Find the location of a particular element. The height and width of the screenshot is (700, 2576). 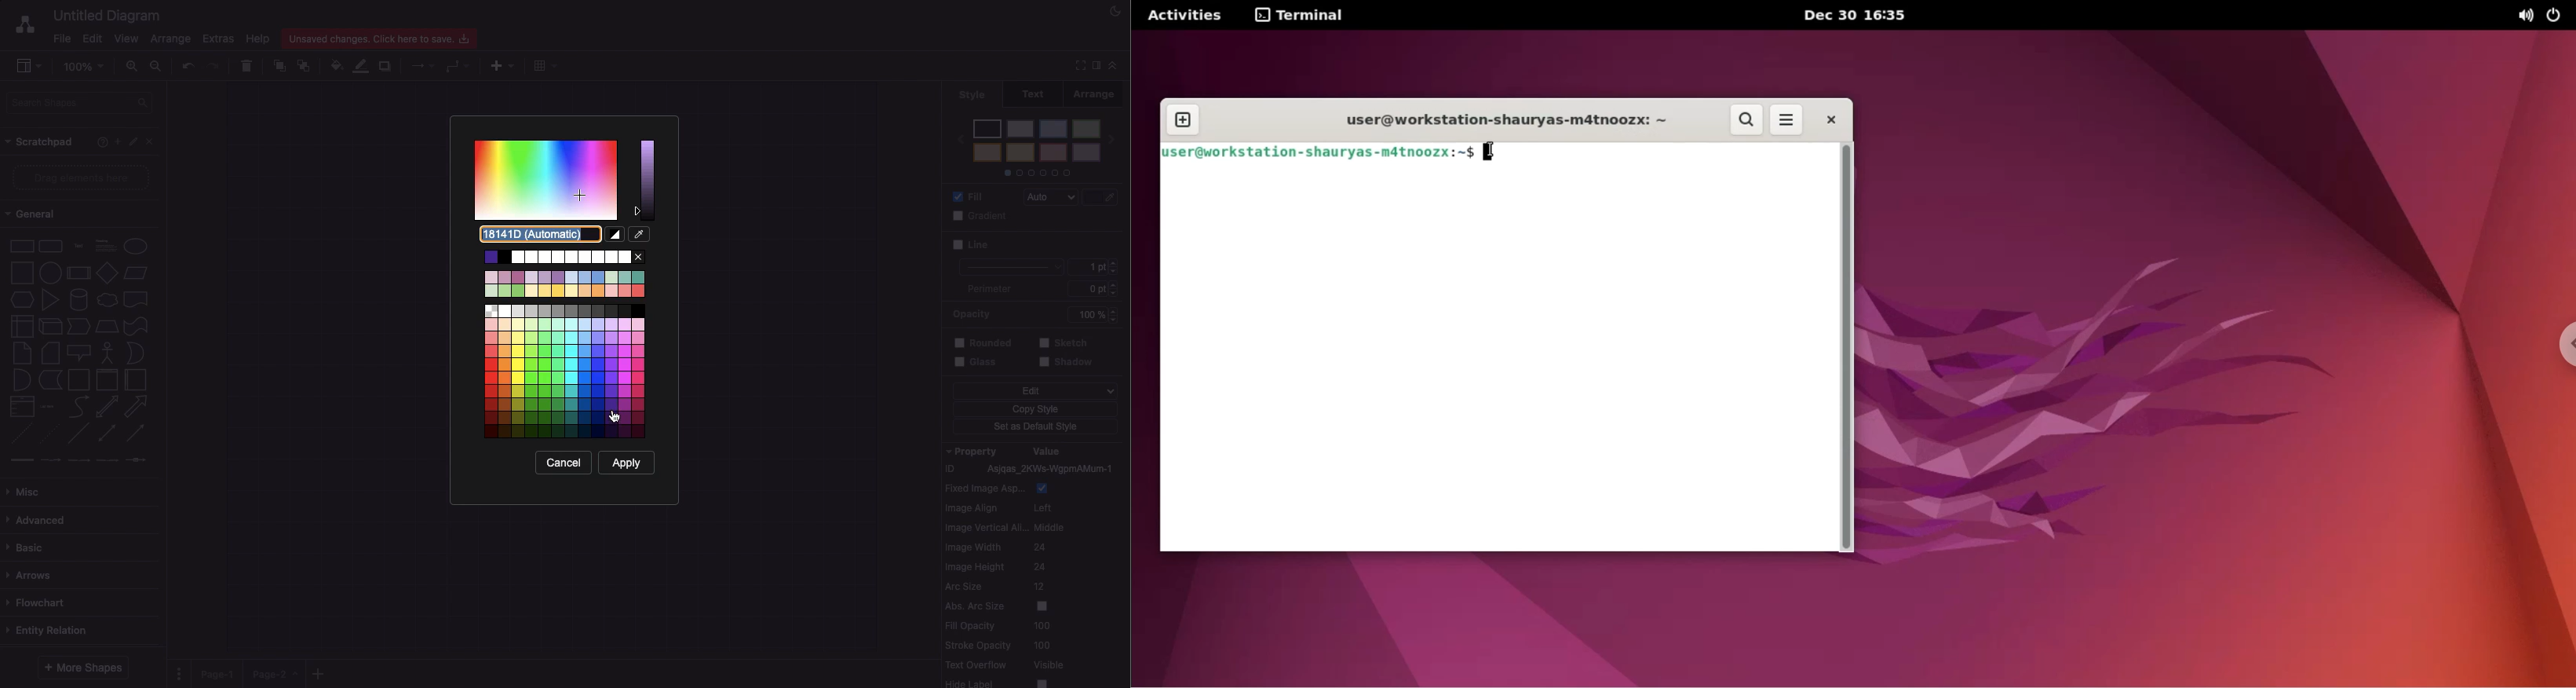

ellipse is located at coordinates (136, 243).